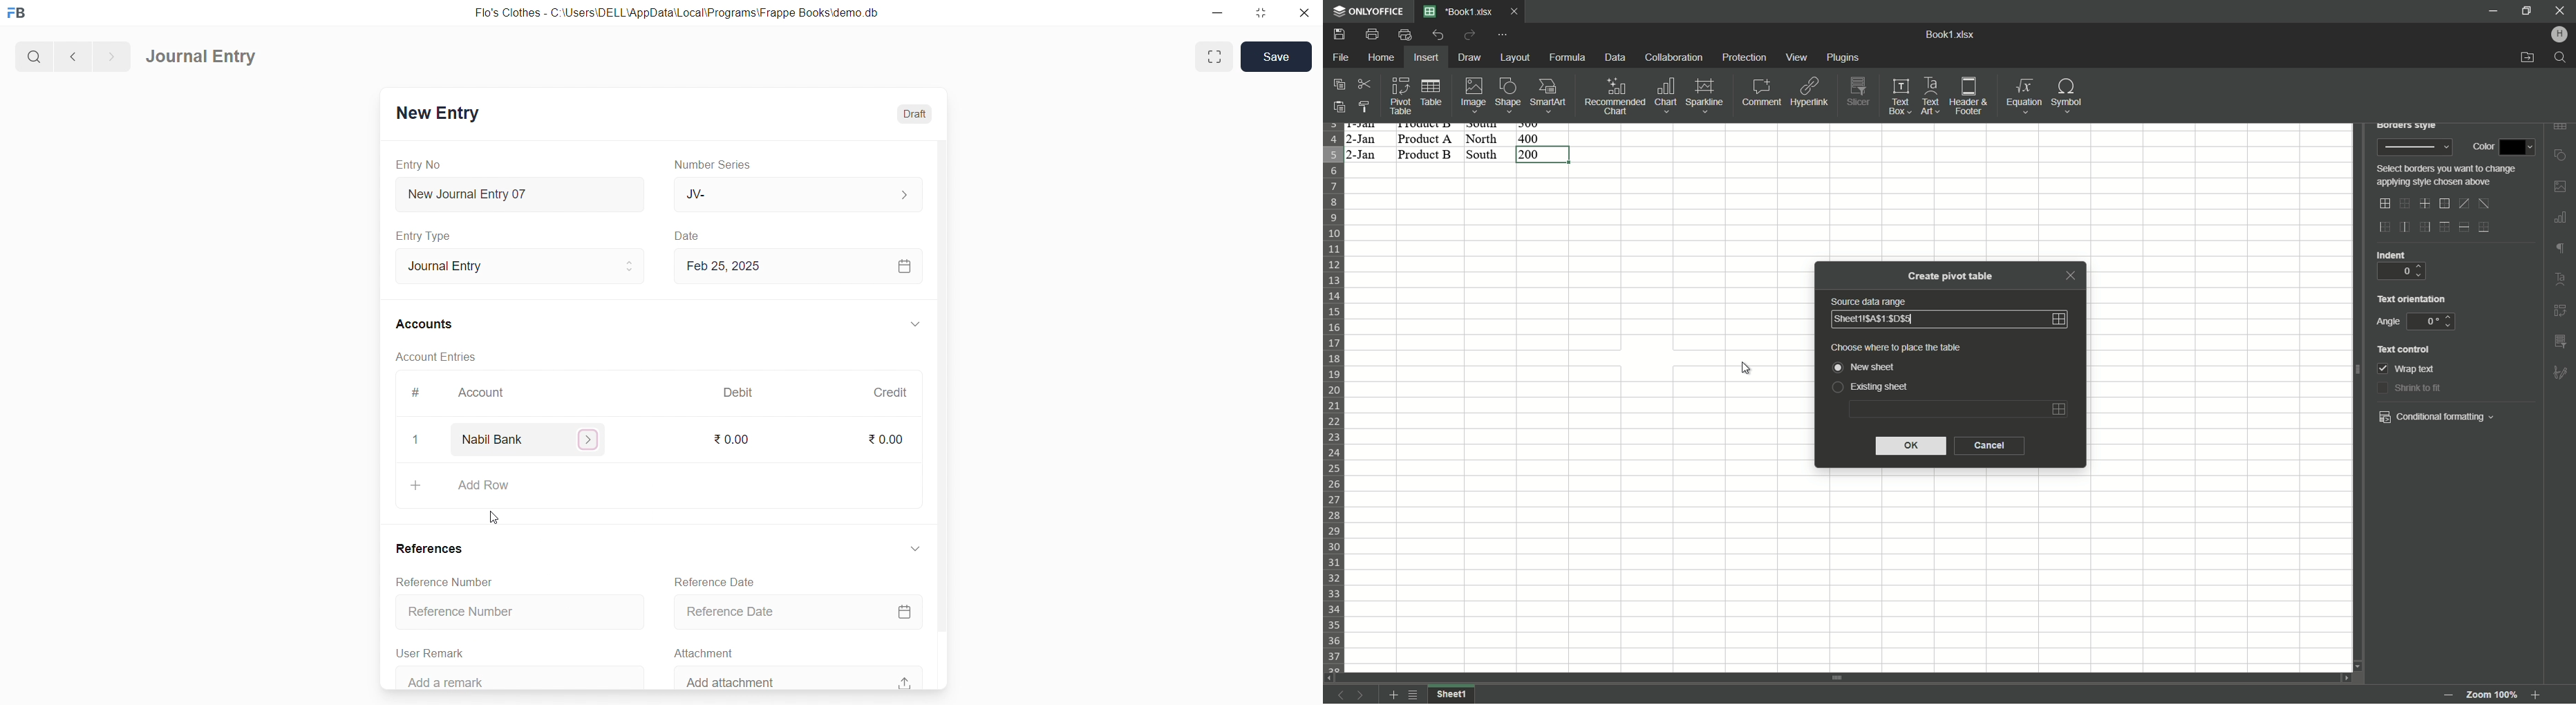 This screenshot has height=728, width=2576. I want to click on indent, so click(2390, 255).